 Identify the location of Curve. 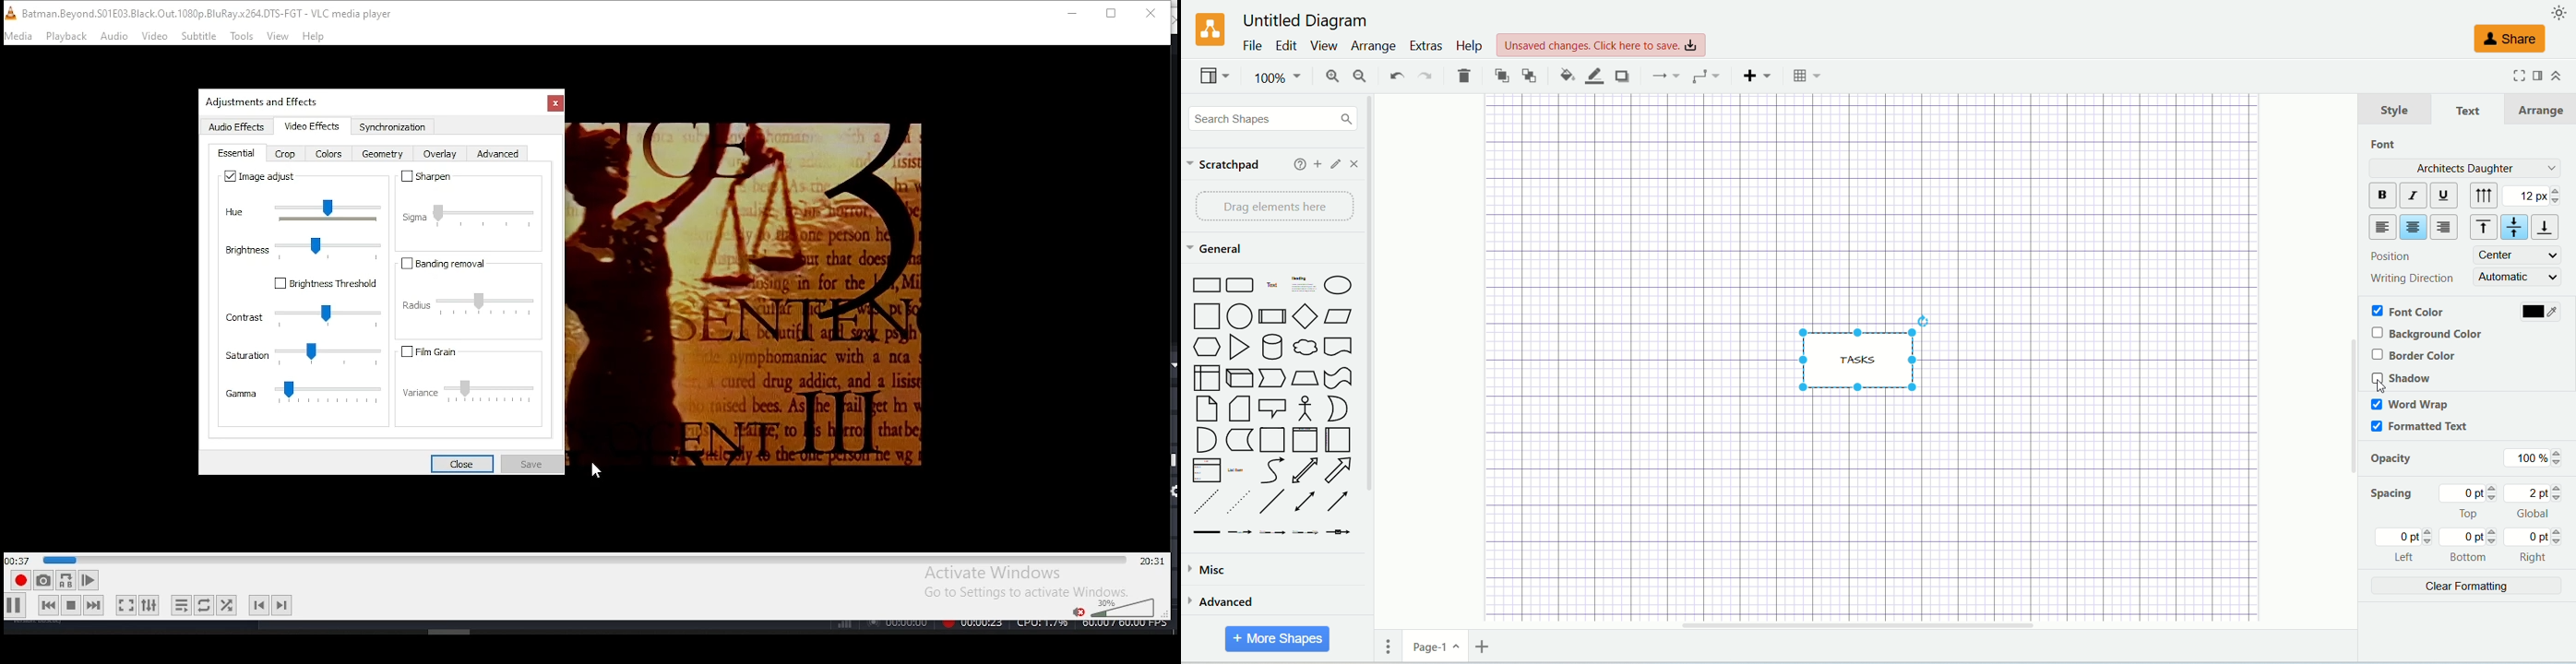
(1273, 471).